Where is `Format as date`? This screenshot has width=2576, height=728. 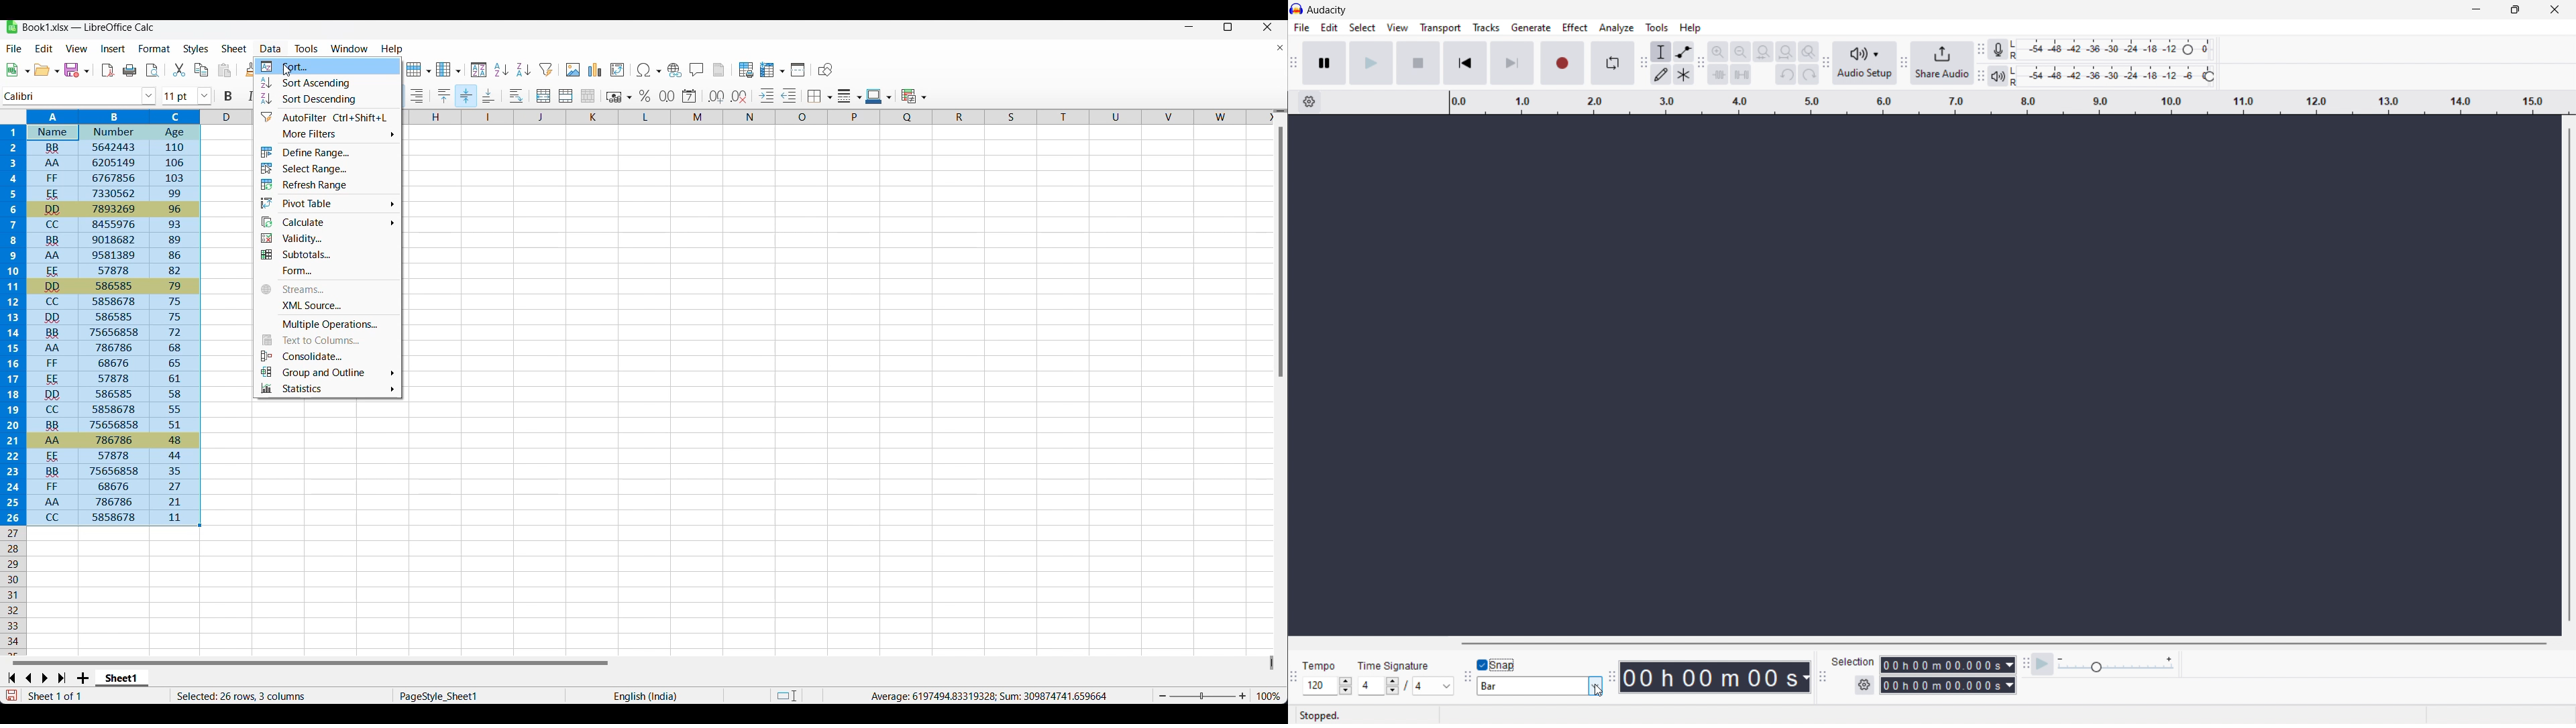
Format as date is located at coordinates (690, 96).